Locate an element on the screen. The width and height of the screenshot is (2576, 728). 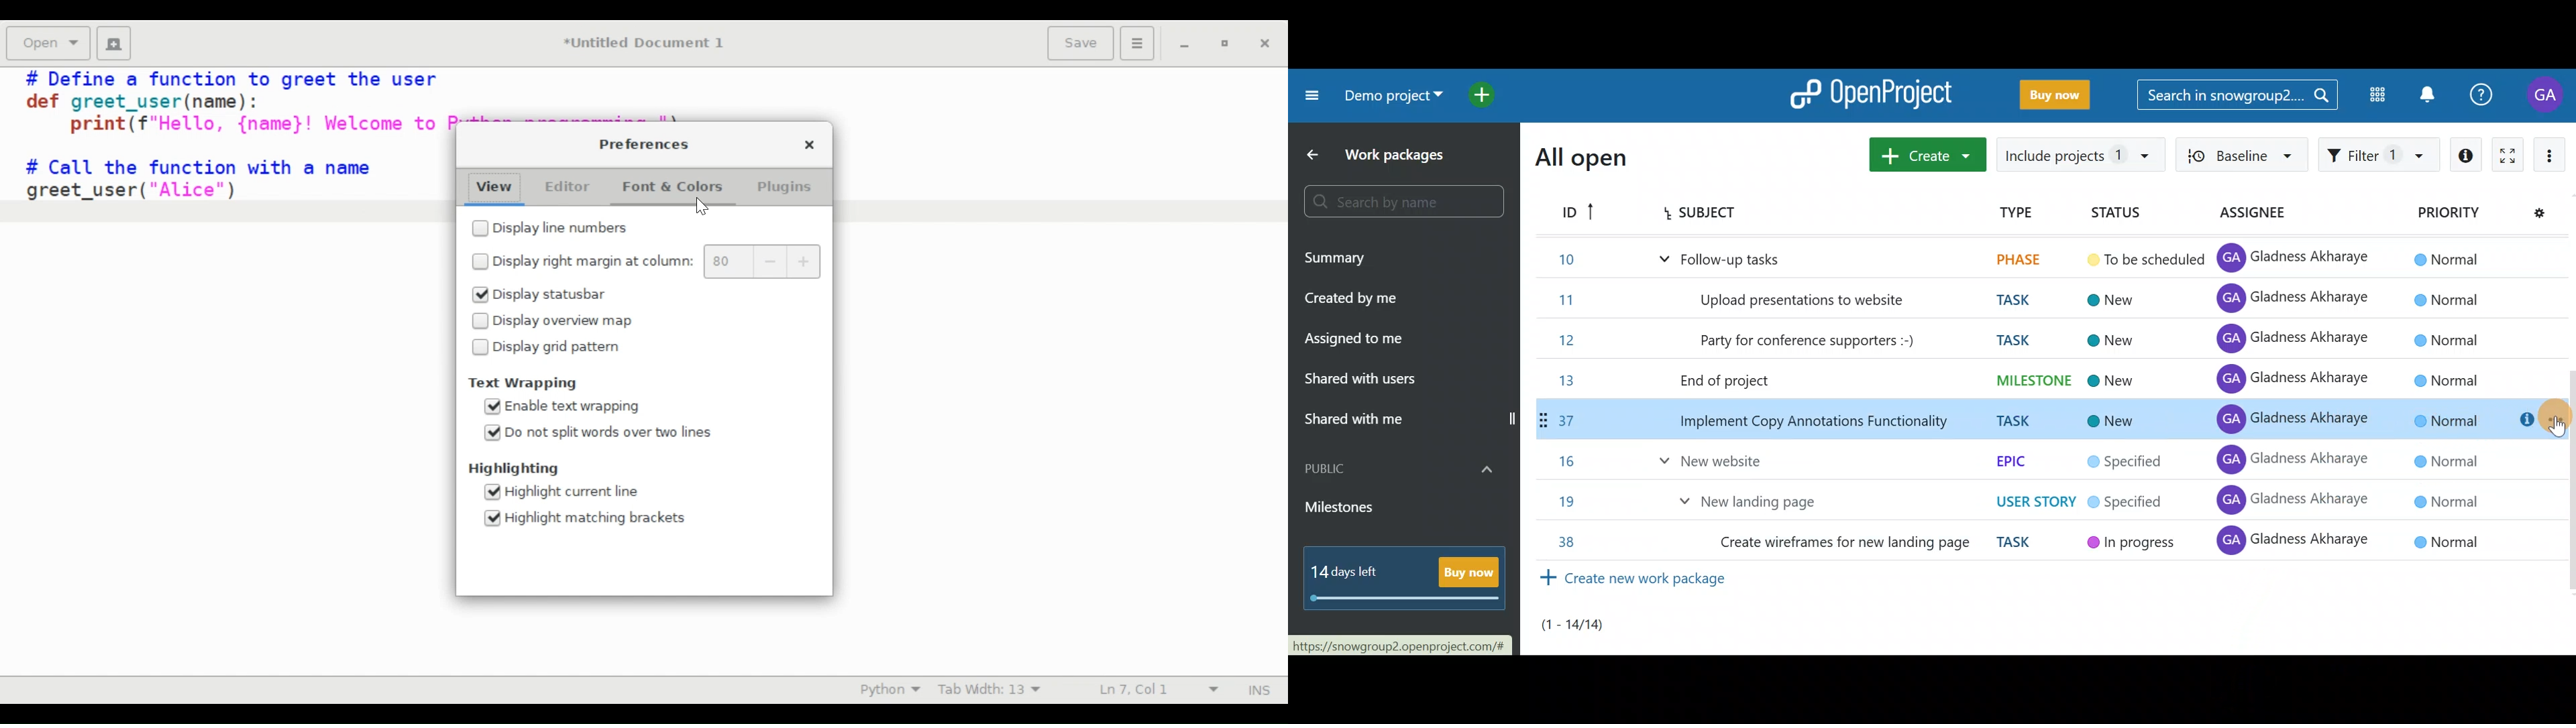
Modules is located at coordinates (2373, 97).